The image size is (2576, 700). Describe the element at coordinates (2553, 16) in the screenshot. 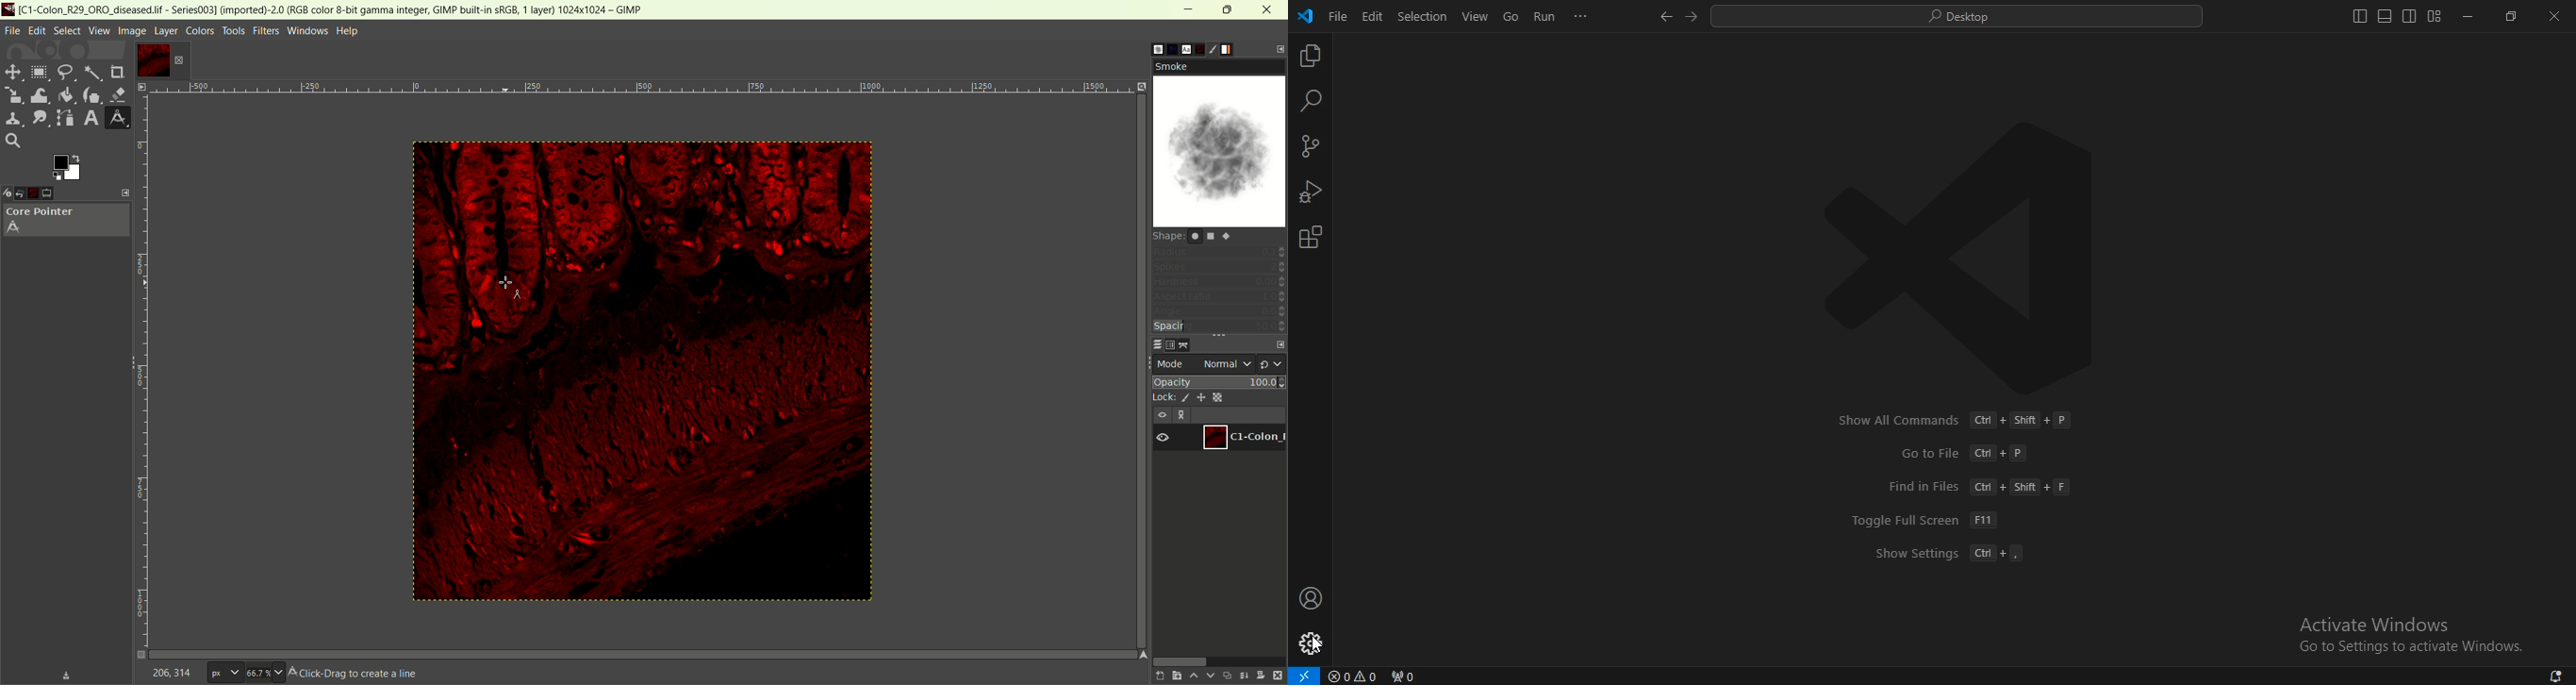

I see `close` at that location.